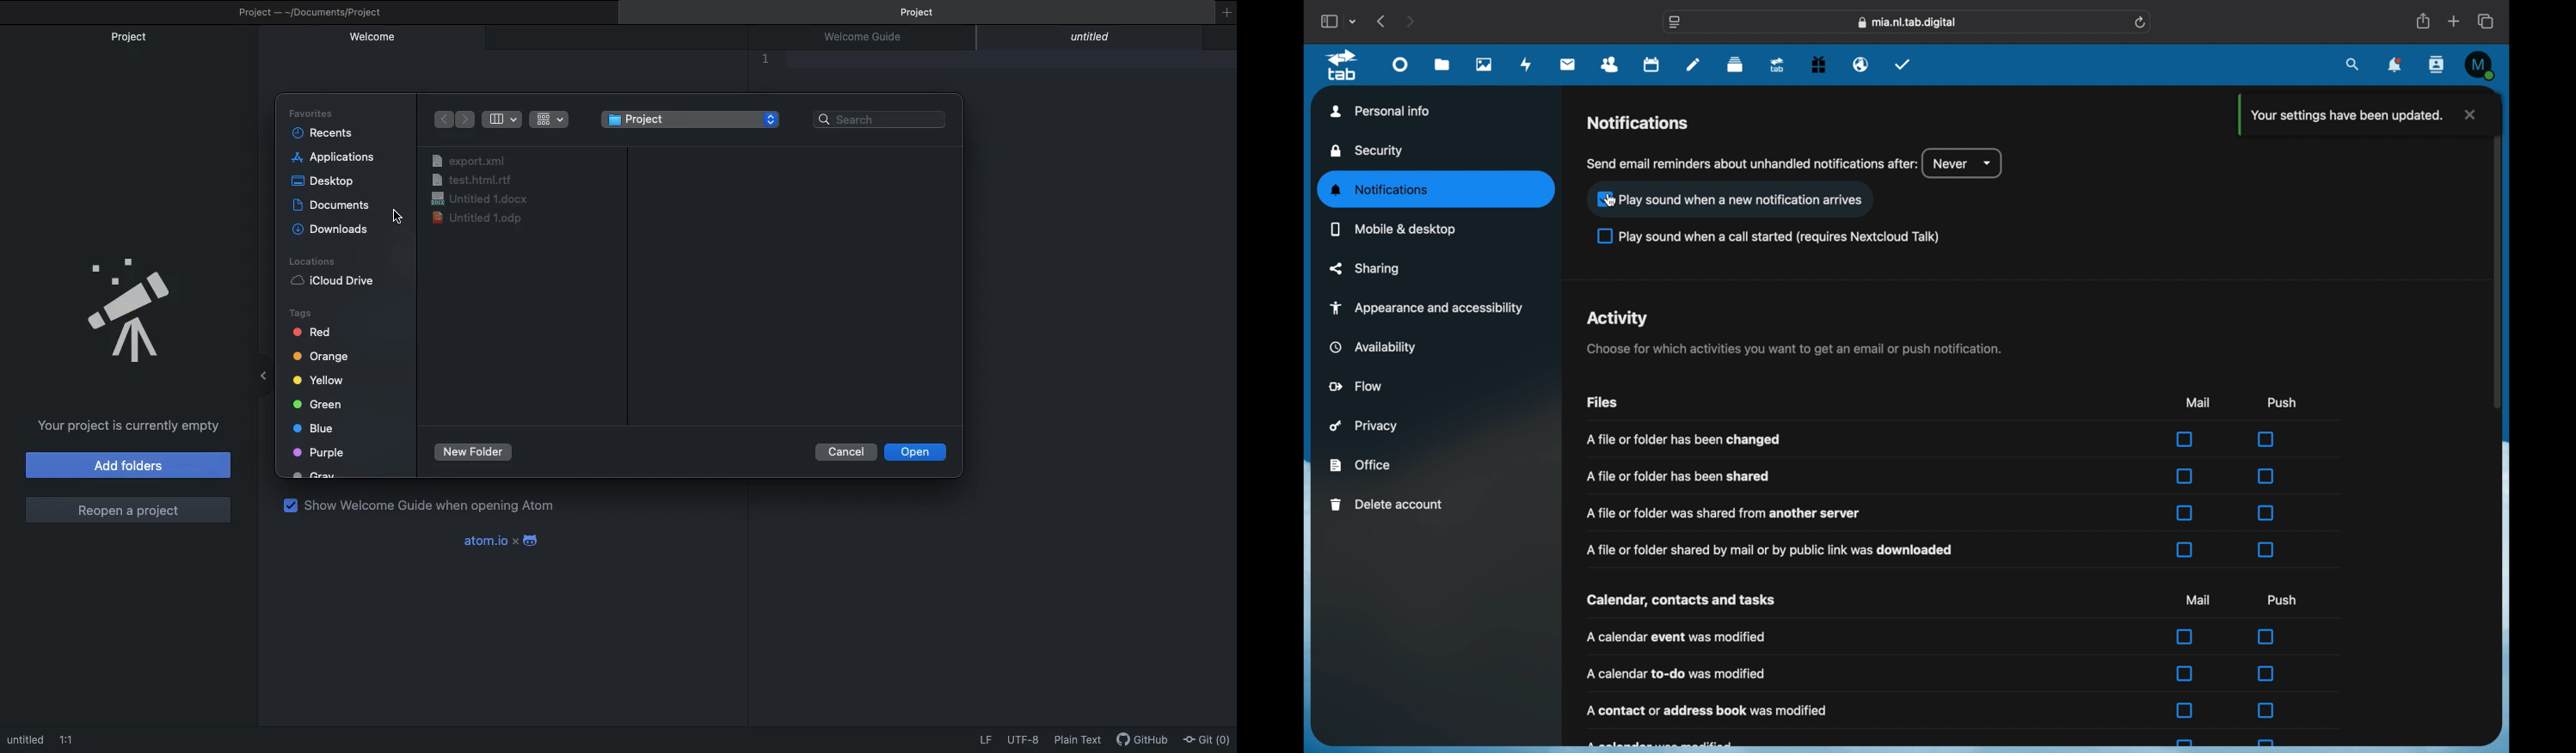 This screenshot has height=756, width=2576. I want to click on Search, so click(883, 118).